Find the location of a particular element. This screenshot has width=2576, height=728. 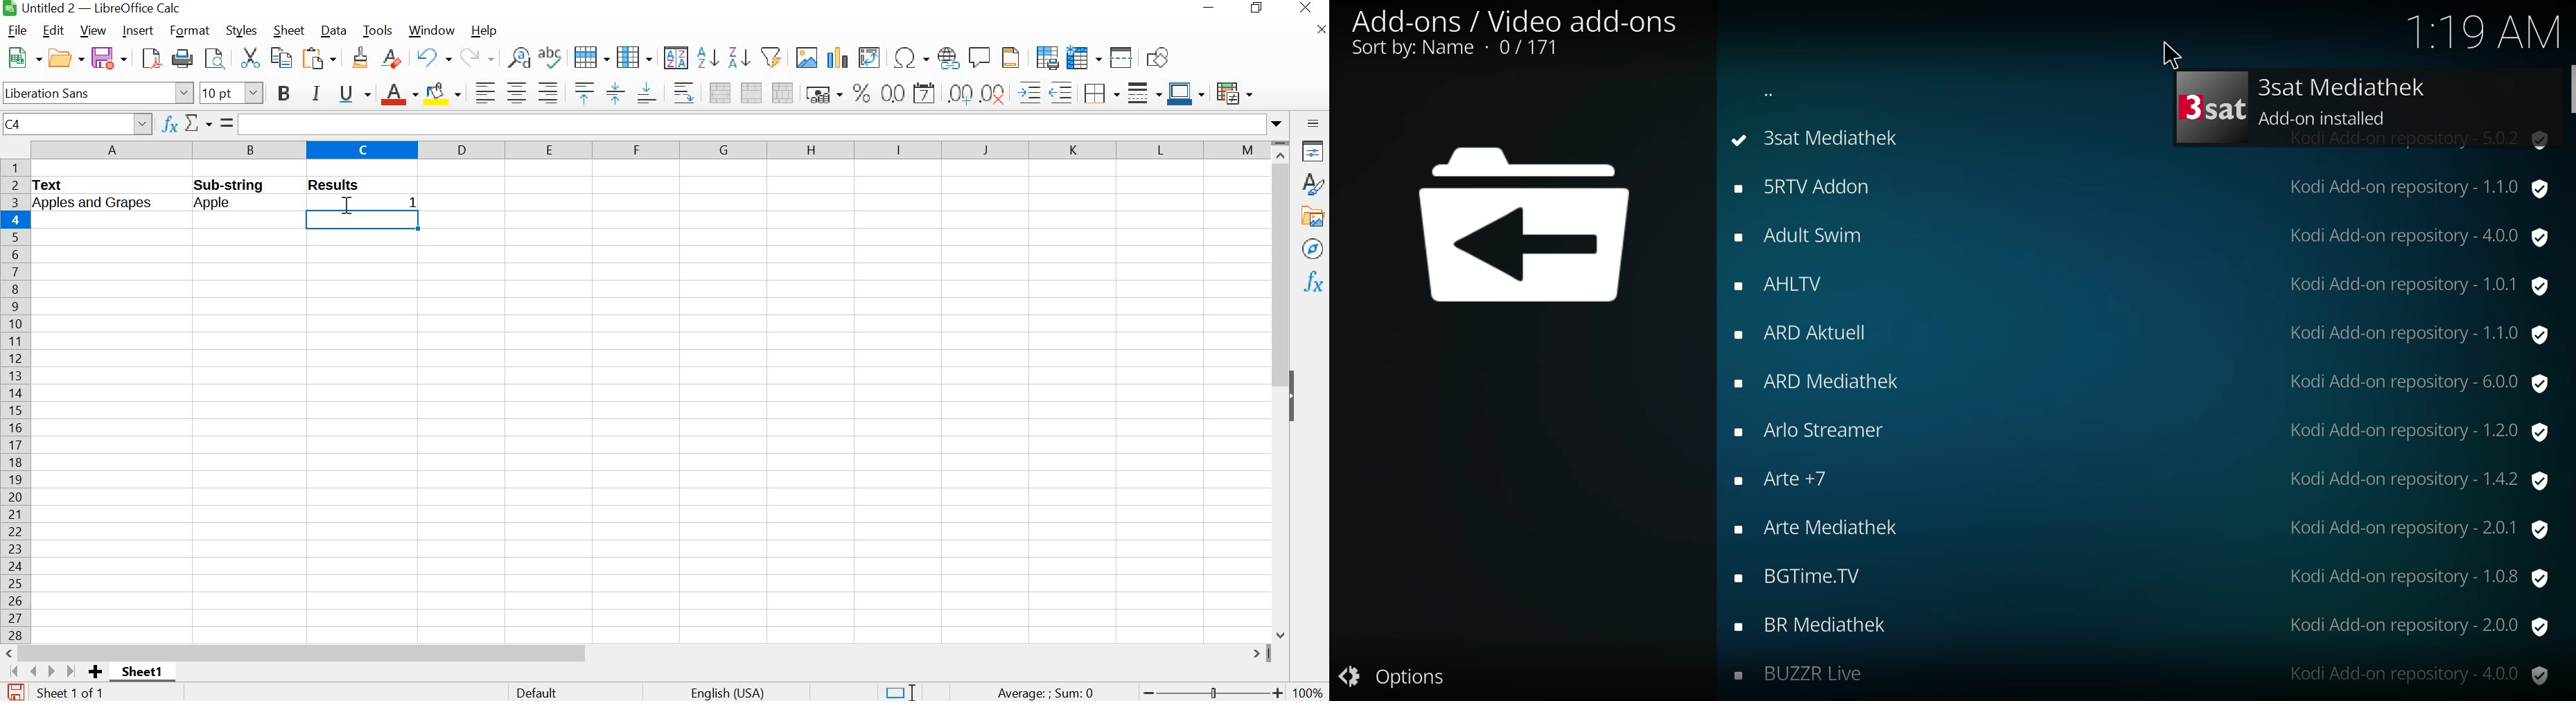

font color is located at coordinates (398, 94).